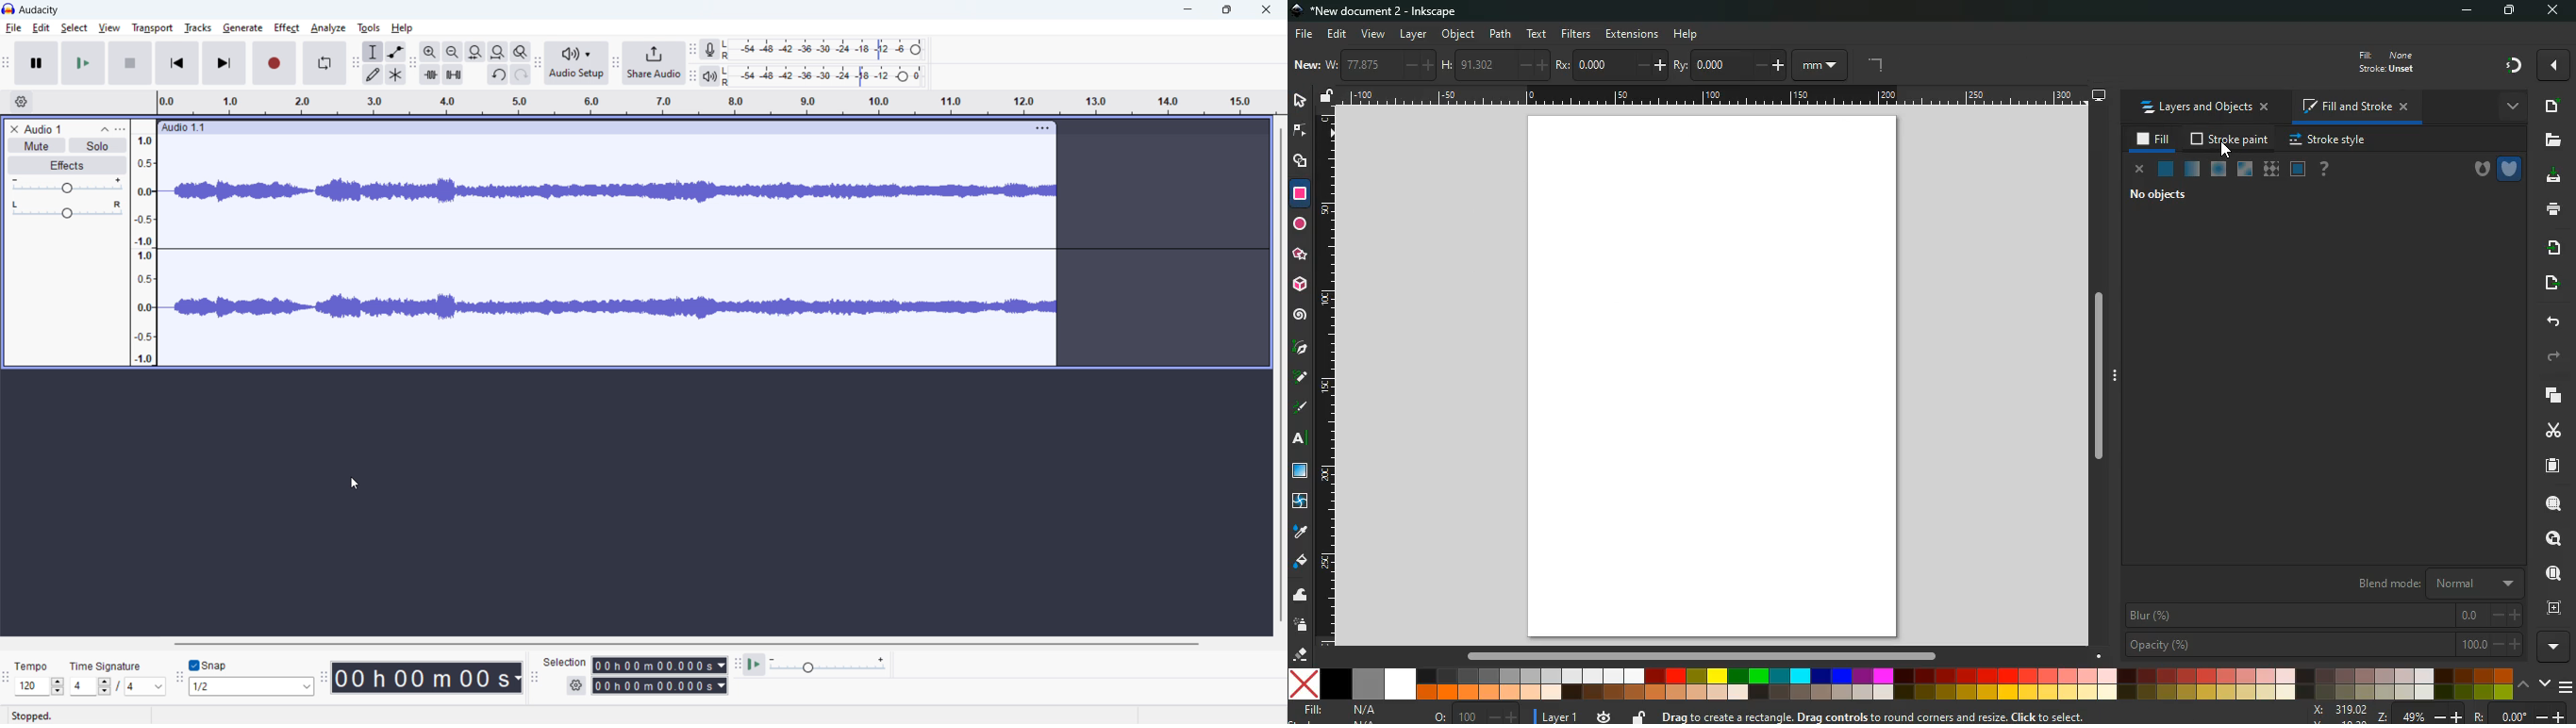 The height and width of the screenshot is (728, 2576). I want to click on edit toolbar, so click(413, 64).